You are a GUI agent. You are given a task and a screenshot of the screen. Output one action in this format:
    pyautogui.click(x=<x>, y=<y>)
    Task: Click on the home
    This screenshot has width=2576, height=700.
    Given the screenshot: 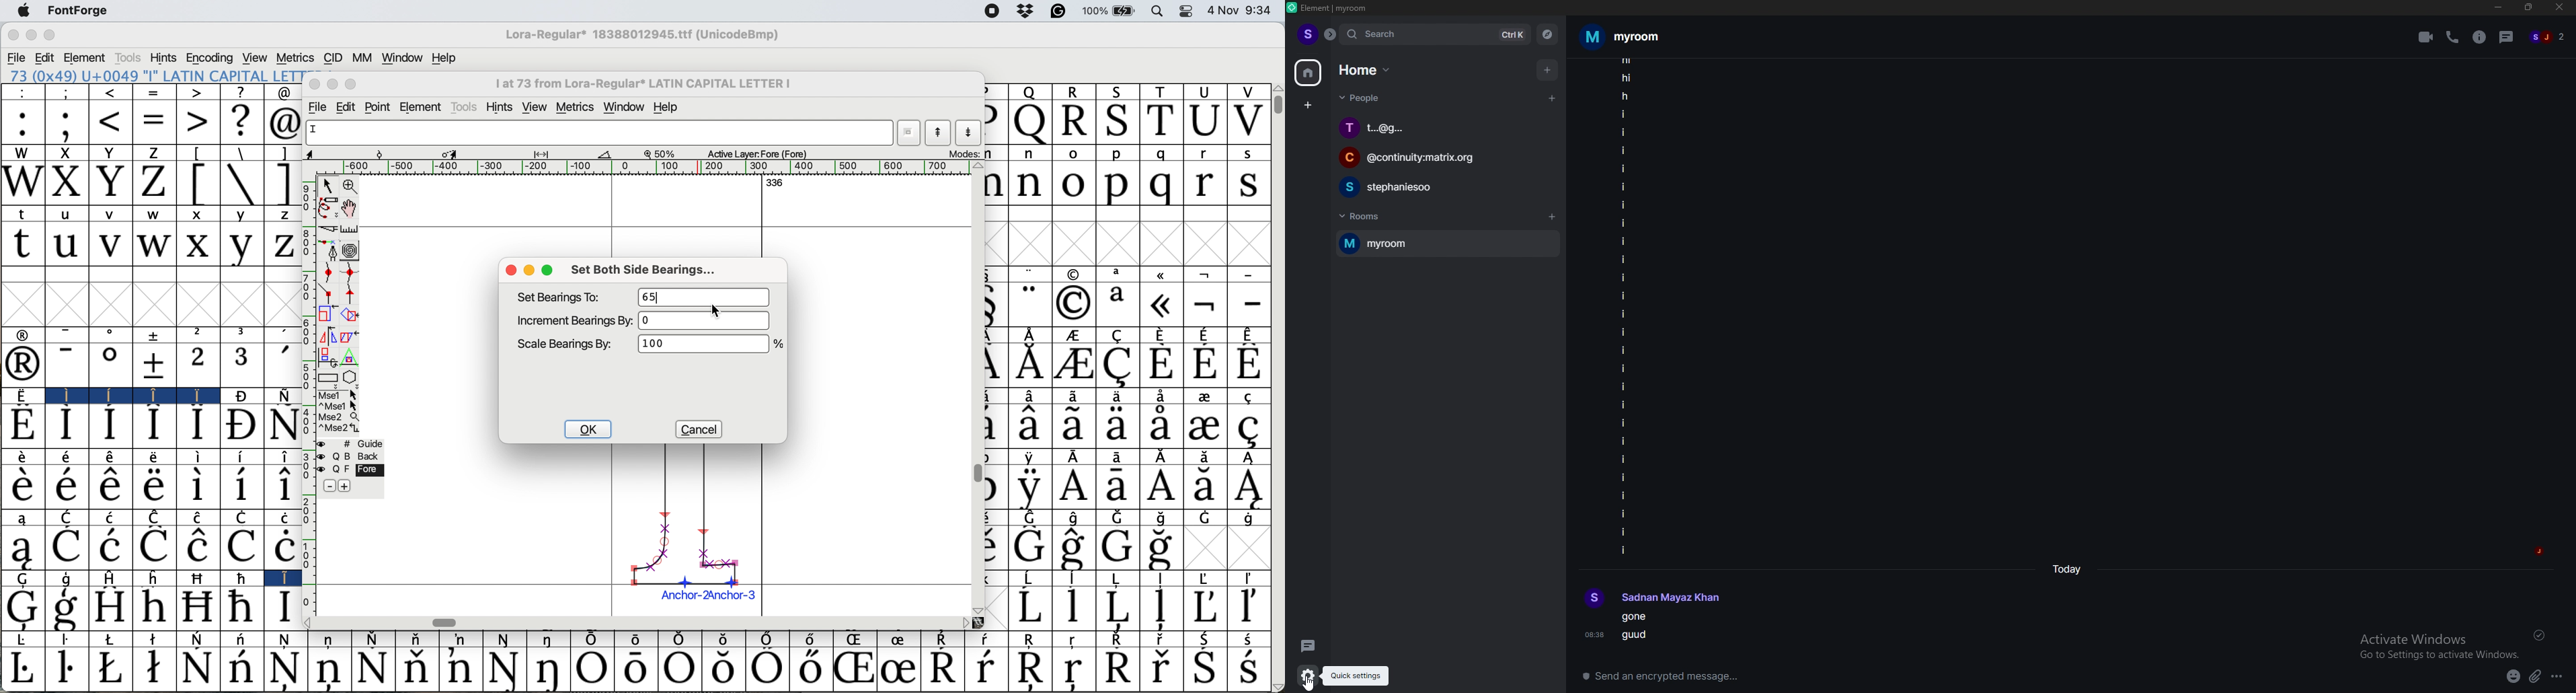 What is the action you would take?
    pyautogui.click(x=1309, y=73)
    